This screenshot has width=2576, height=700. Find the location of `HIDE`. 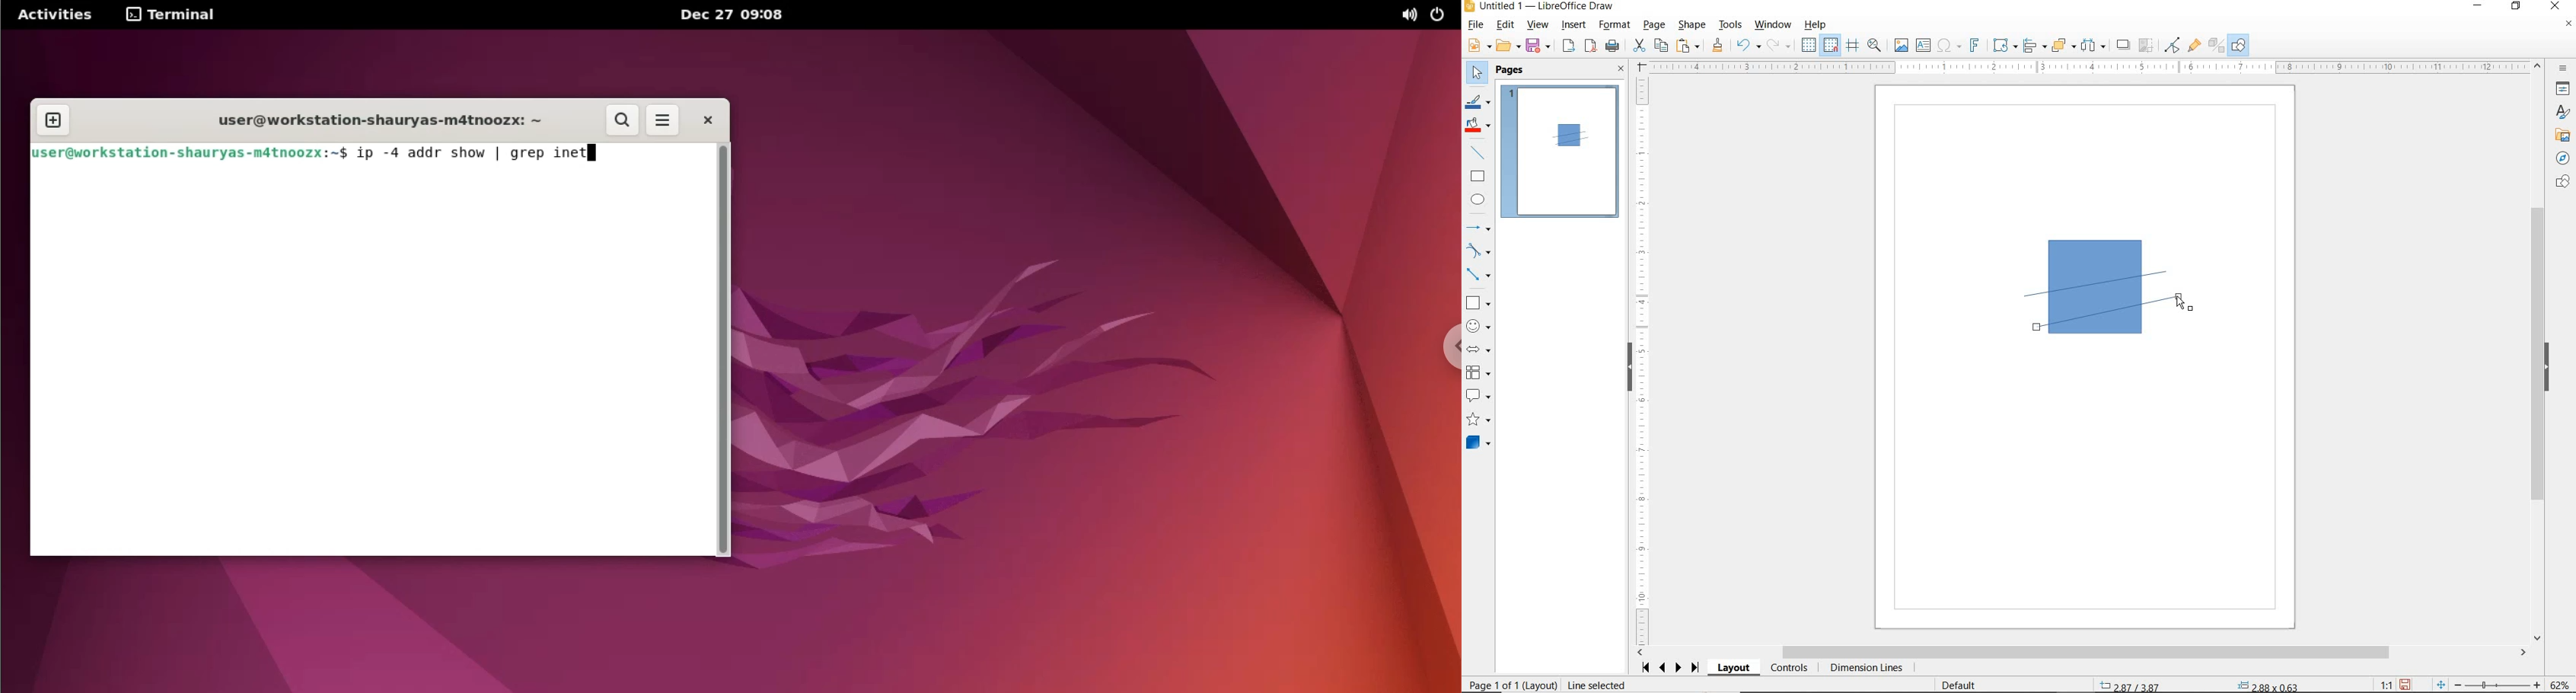

HIDE is located at coordinates (2547, 368).